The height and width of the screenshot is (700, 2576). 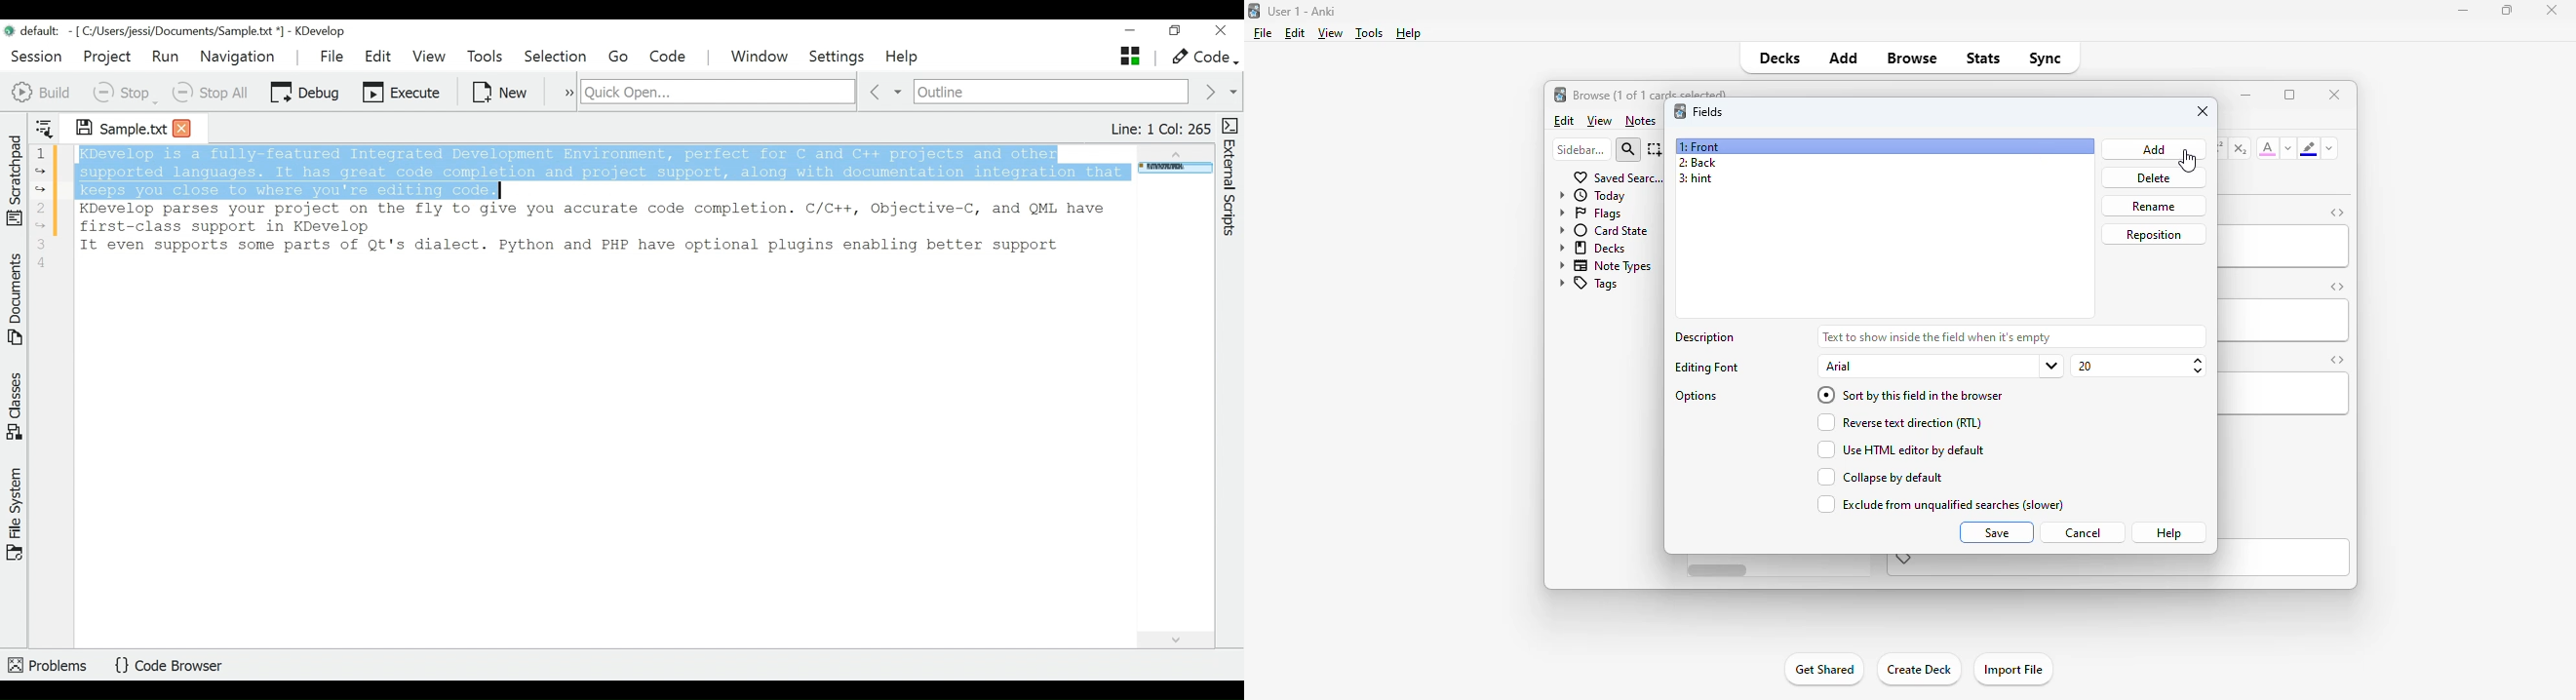 I want to click on fields, so click(x=1708, y=112).